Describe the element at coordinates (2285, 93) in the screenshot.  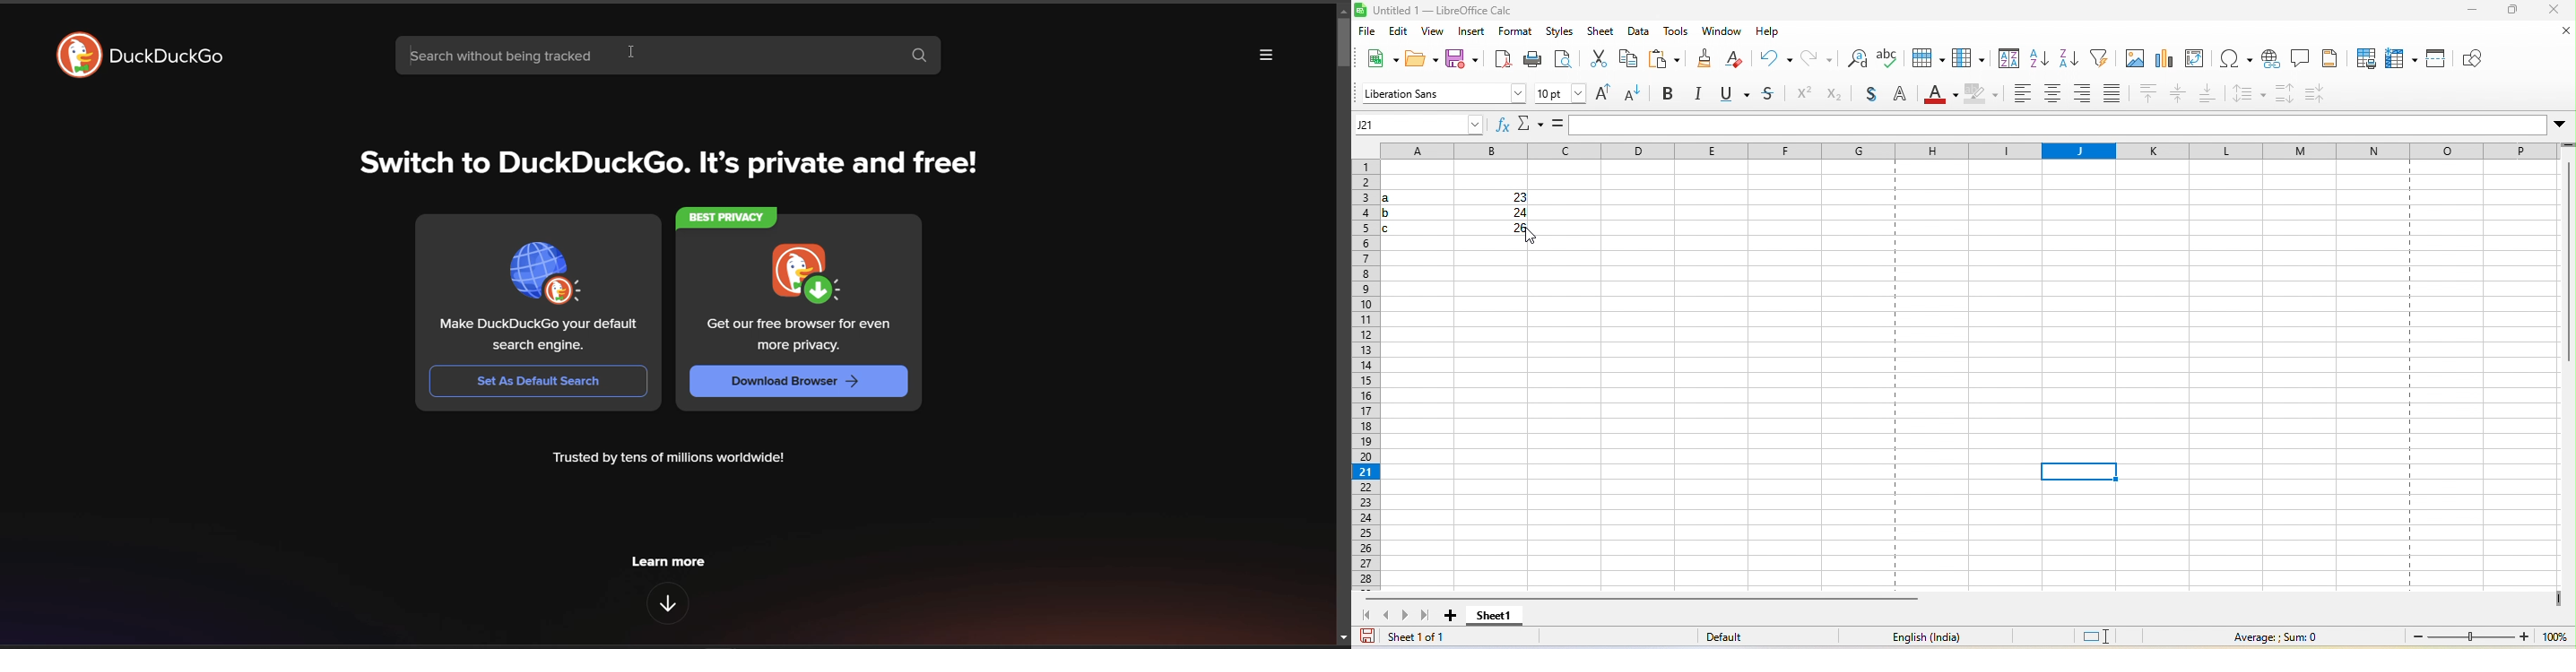
I see `increase paragraph spacing` at that location.